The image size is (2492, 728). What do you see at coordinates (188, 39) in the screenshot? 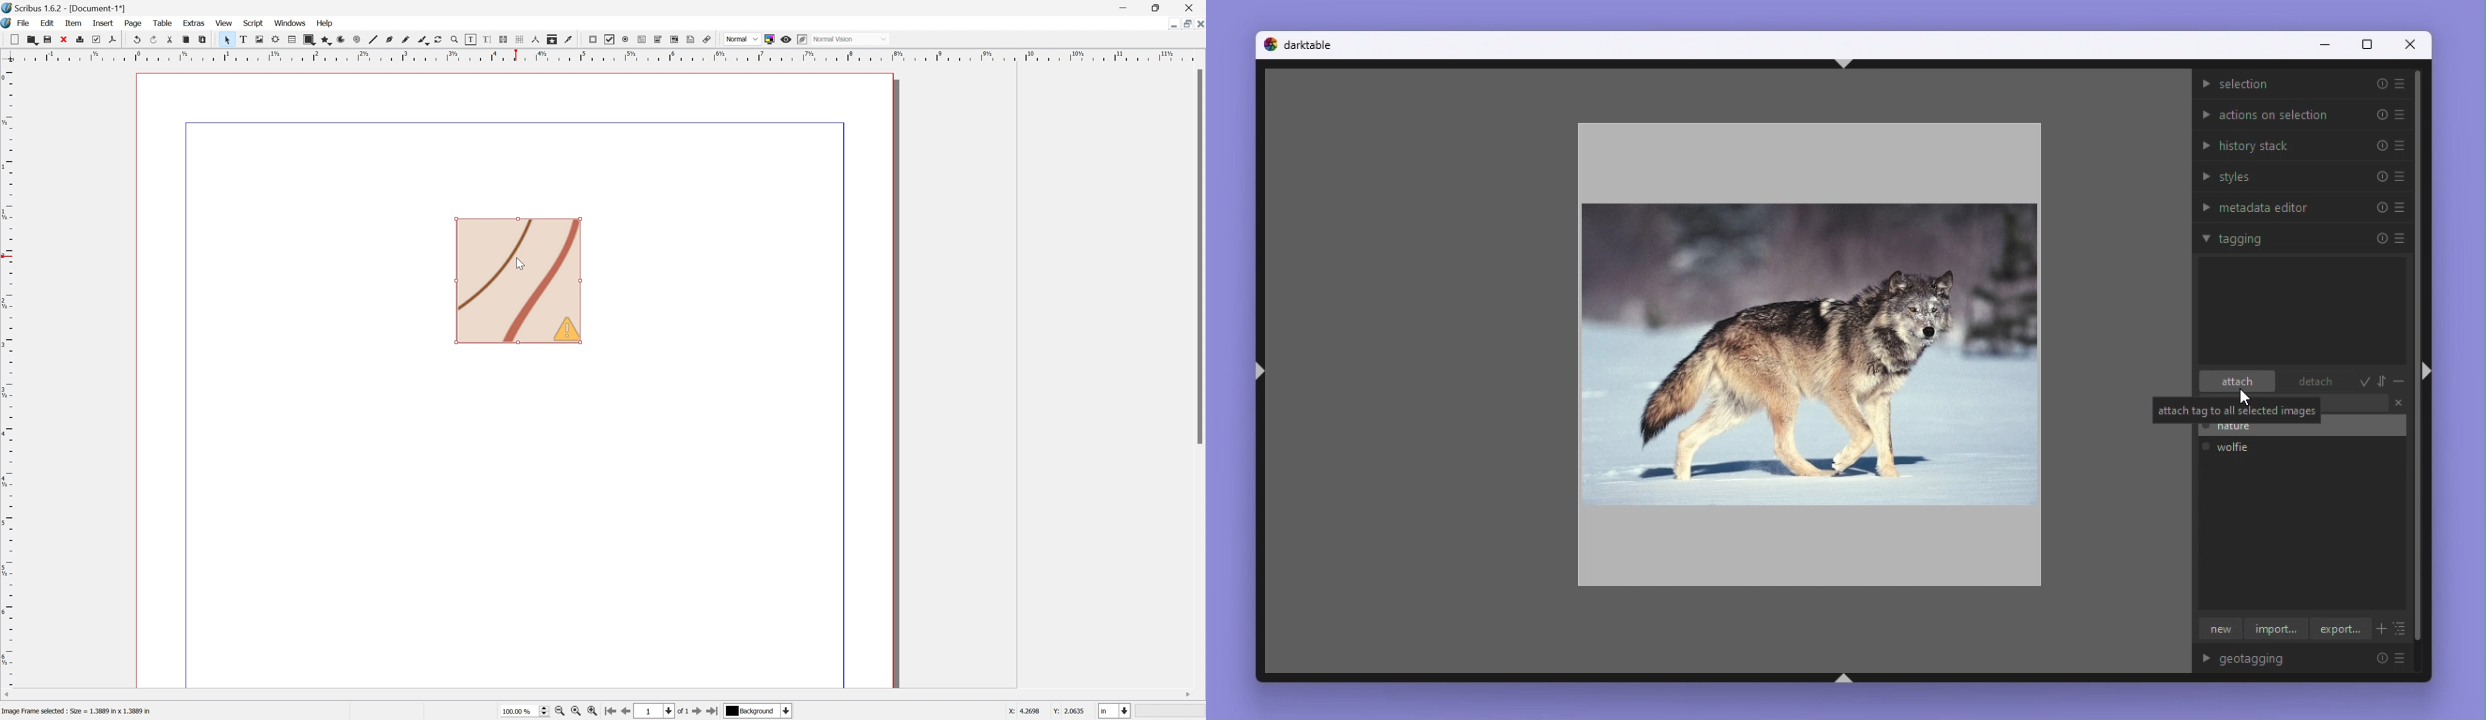
I see `Copy` at bounding box center [188, 39].